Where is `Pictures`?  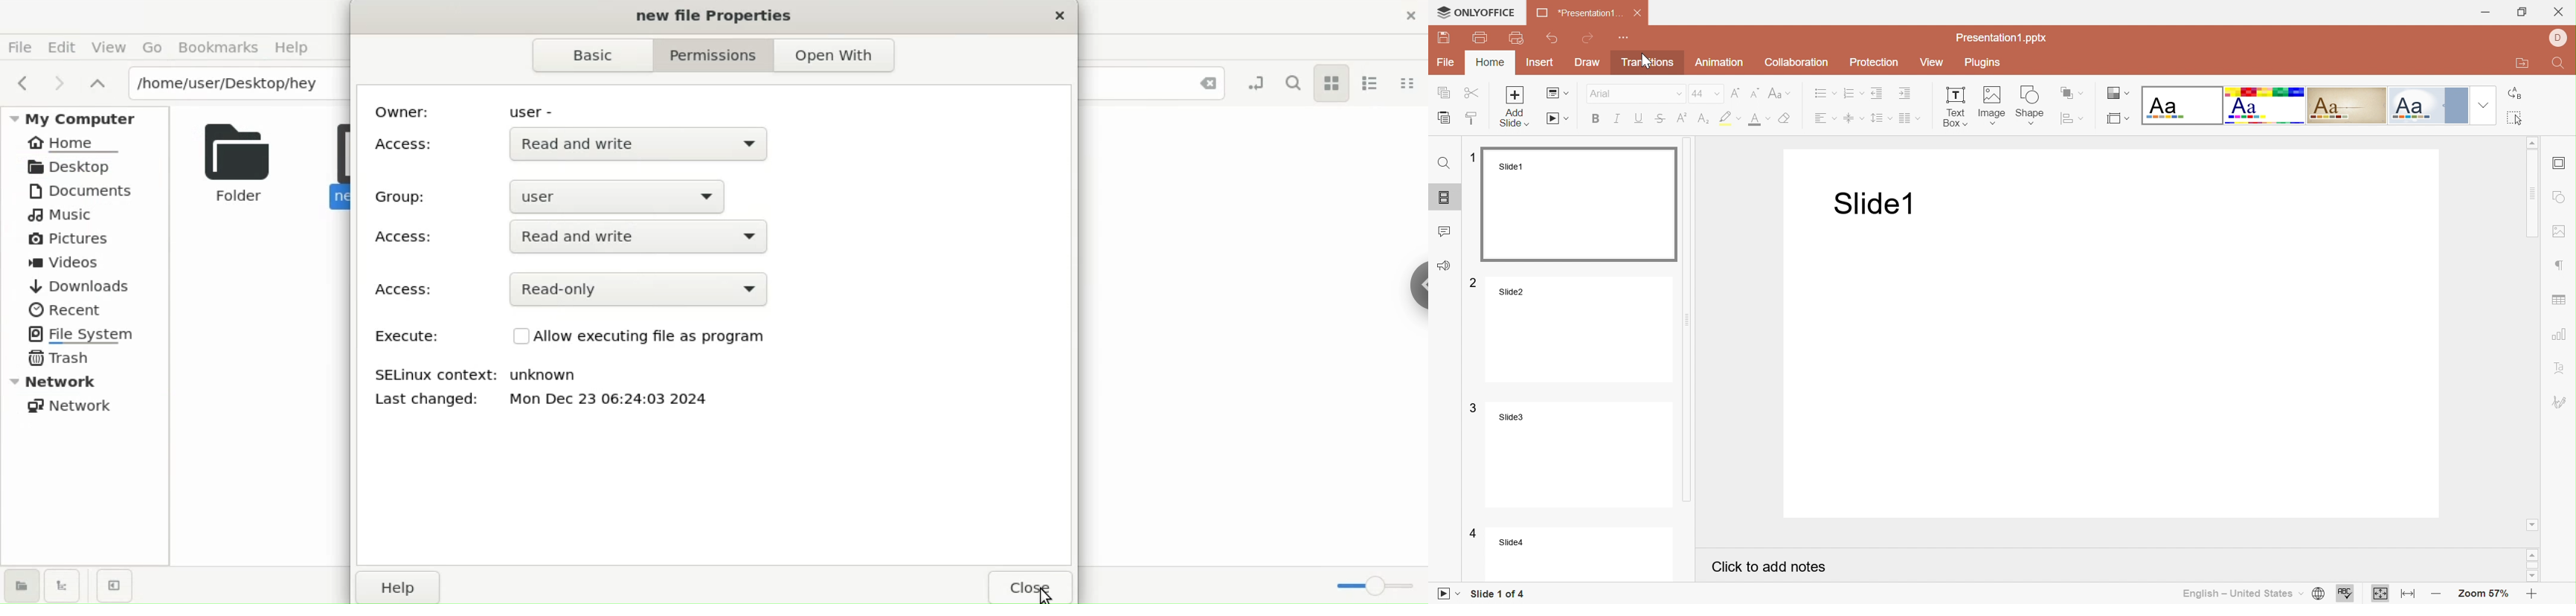 Pictures is located at coordinates (70, 240).